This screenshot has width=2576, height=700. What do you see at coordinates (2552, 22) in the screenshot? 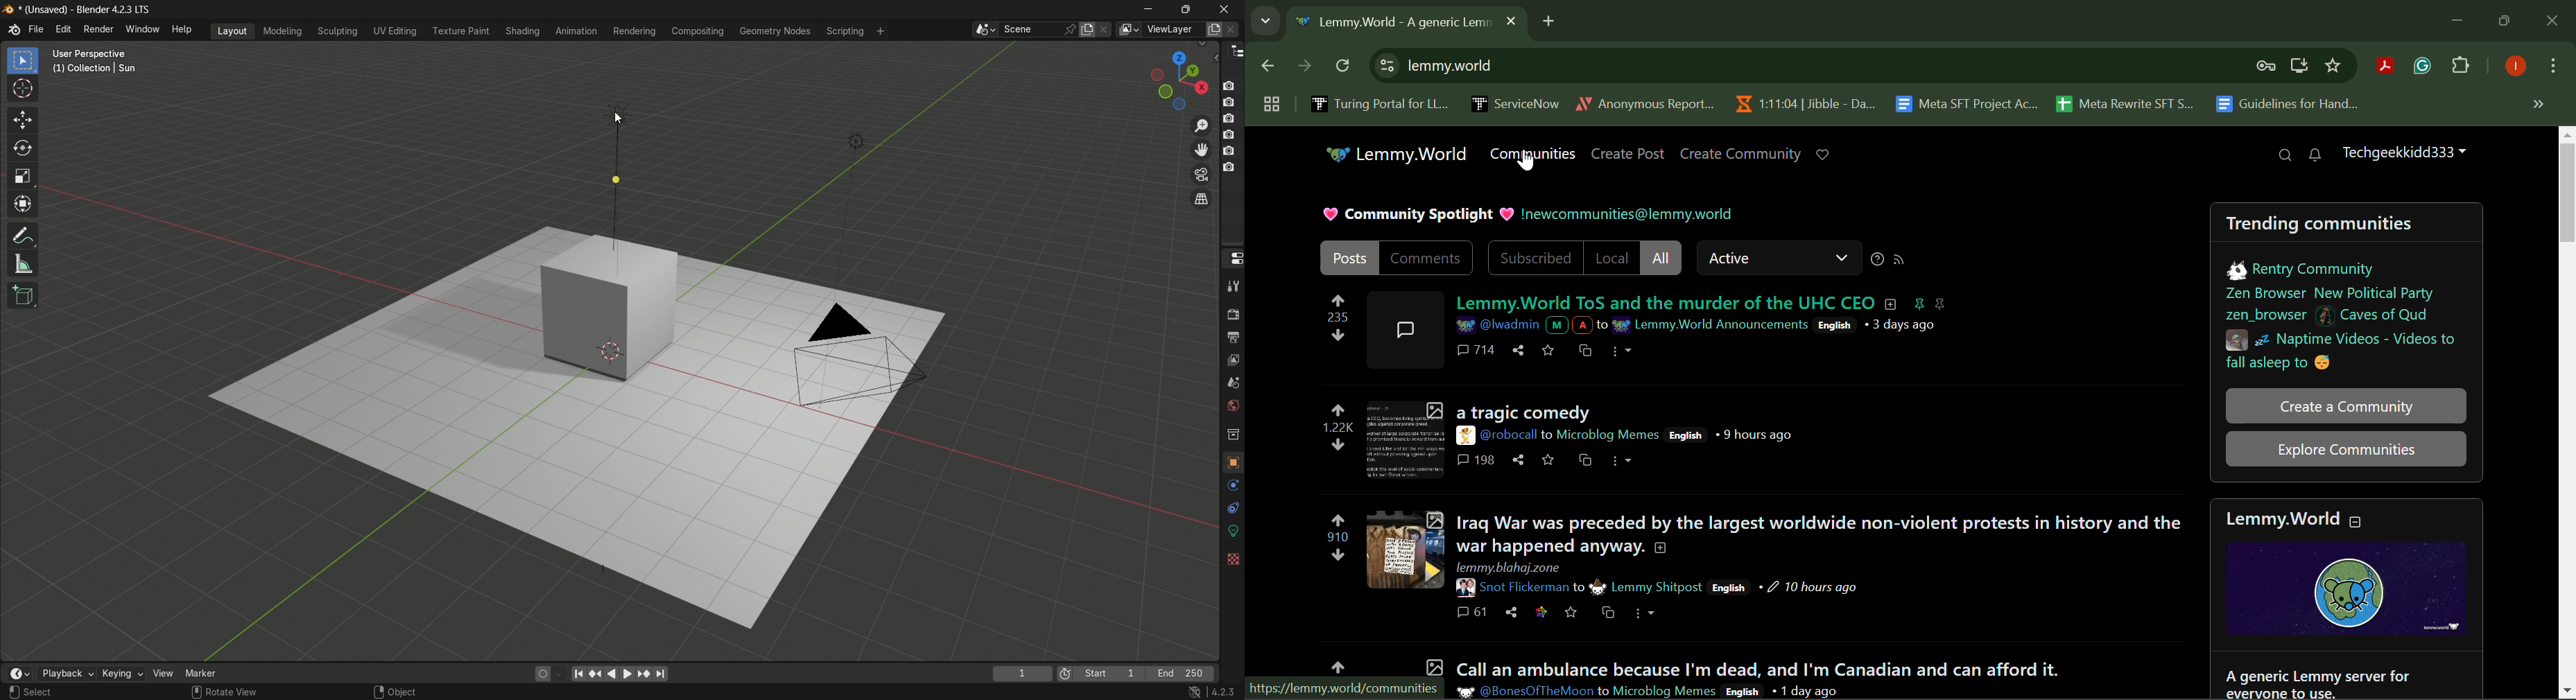
I see `Close Window` at bounding box center [2552, 22].